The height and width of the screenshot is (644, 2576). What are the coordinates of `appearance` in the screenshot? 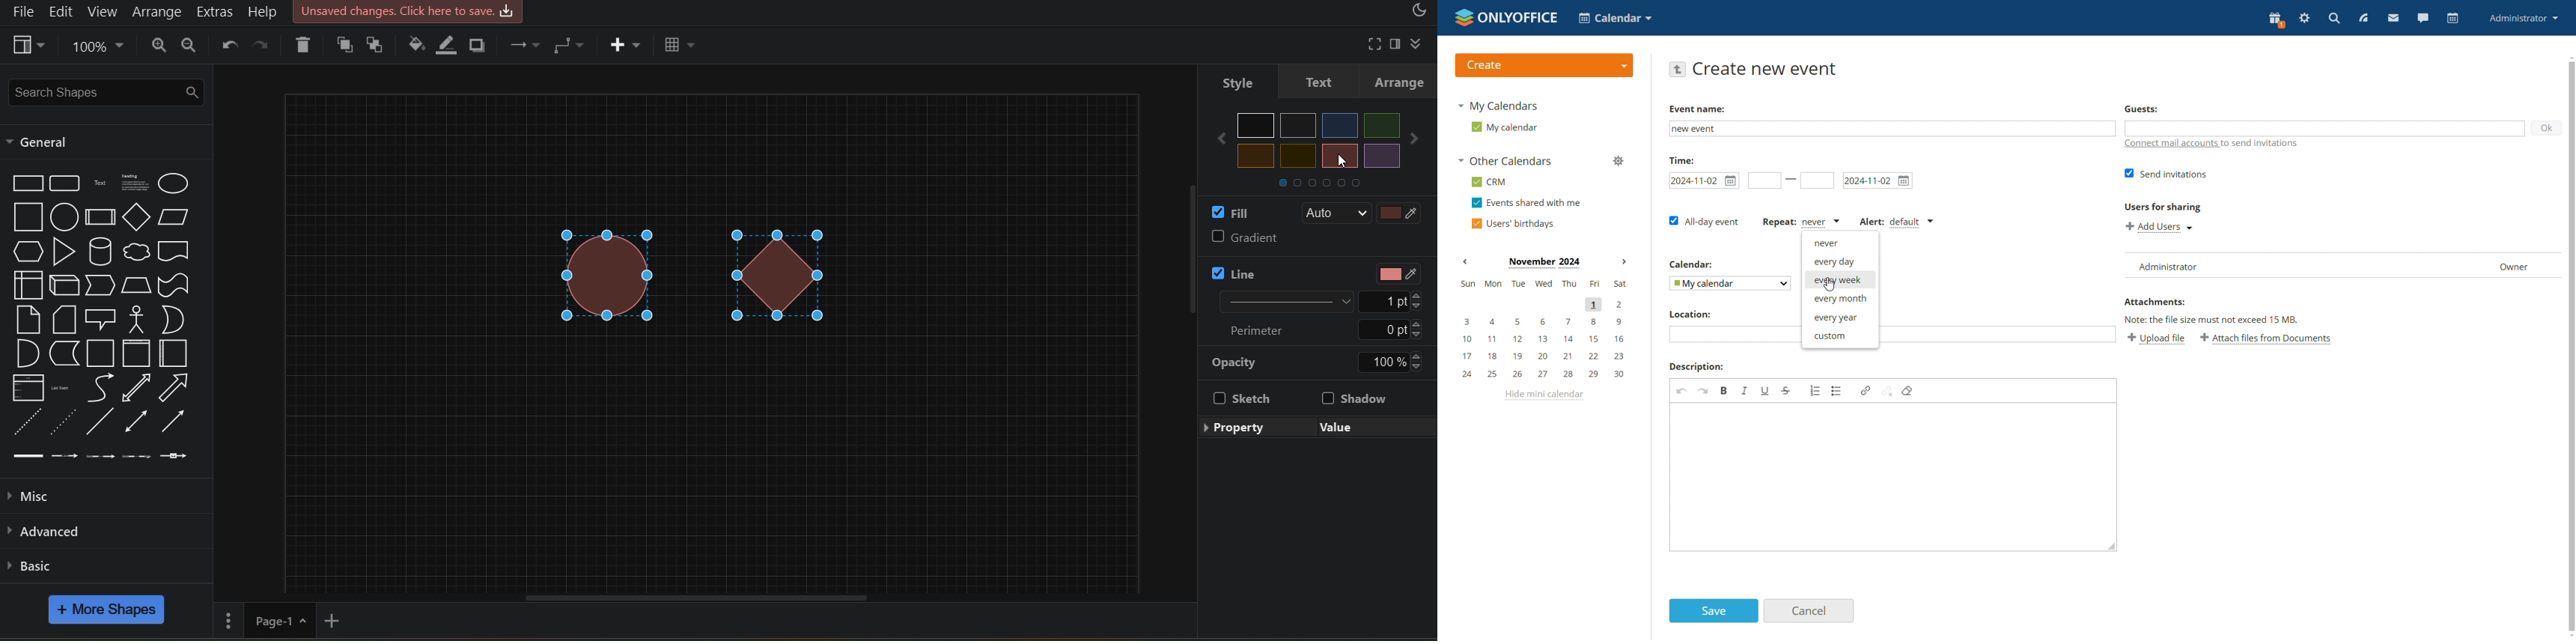 It's located at (1416, 10).